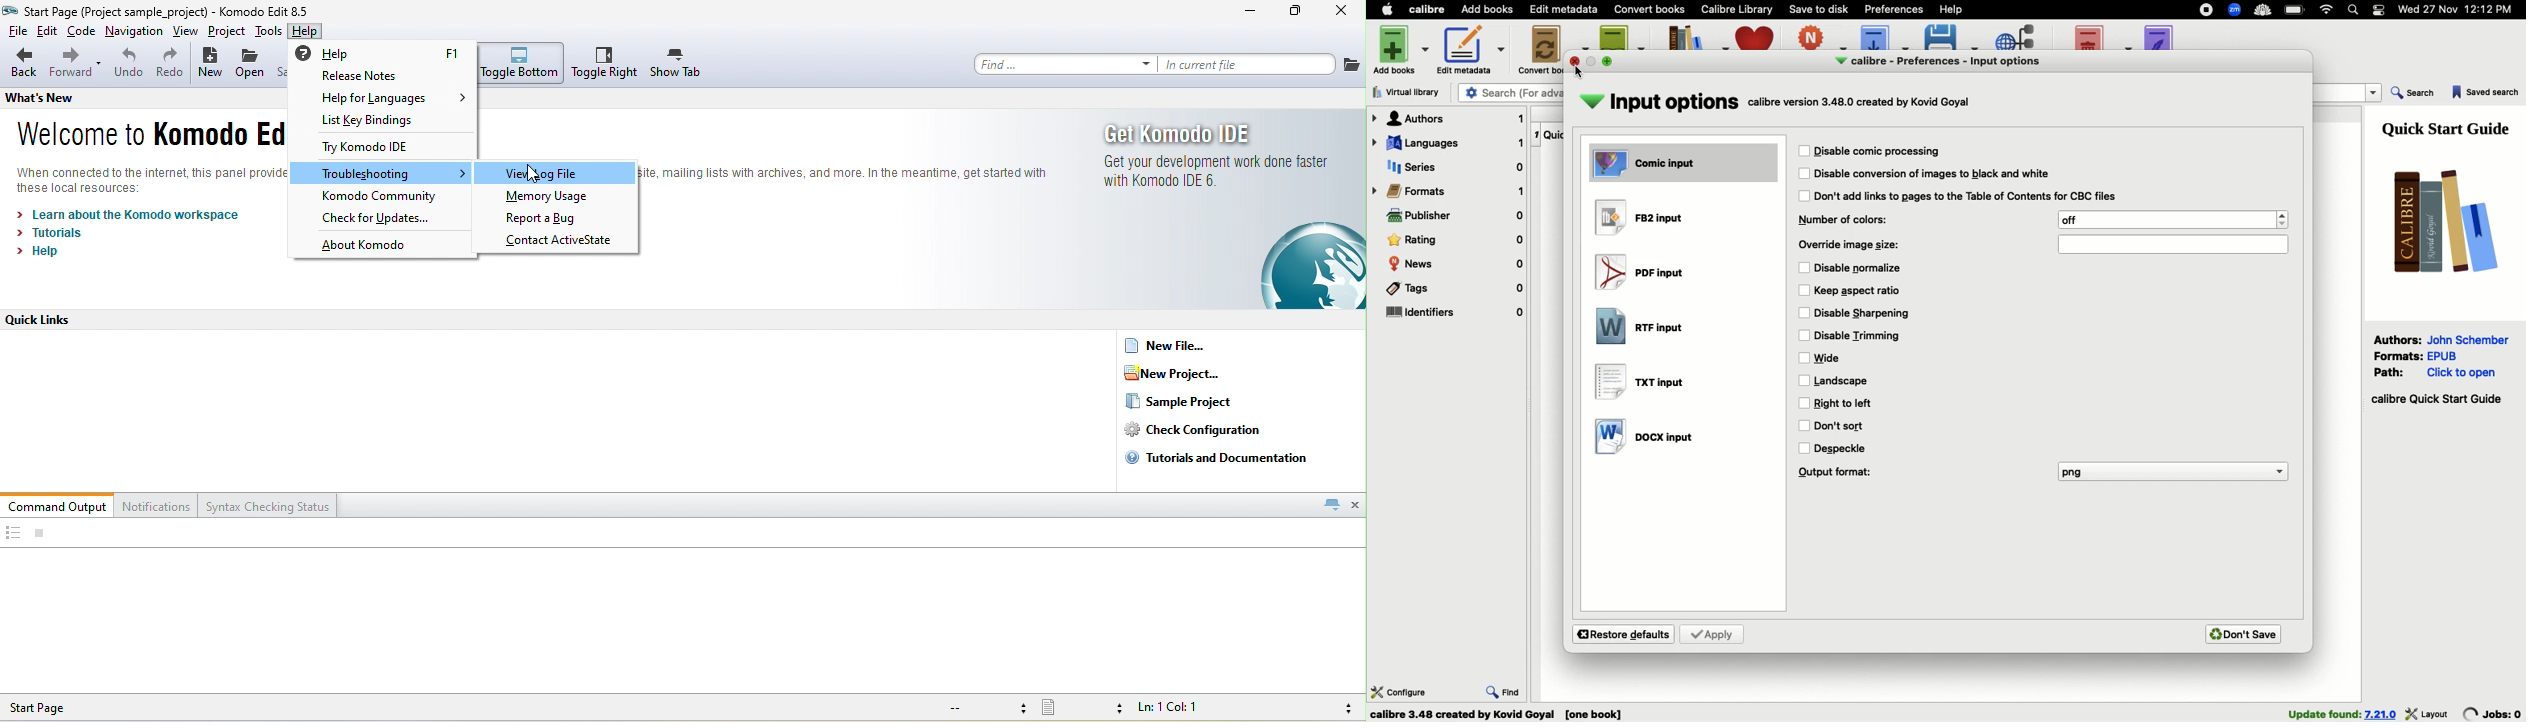  Describe the element at coordinates (269, 505) in the screenshot. I see `syntax checking status` at that location.